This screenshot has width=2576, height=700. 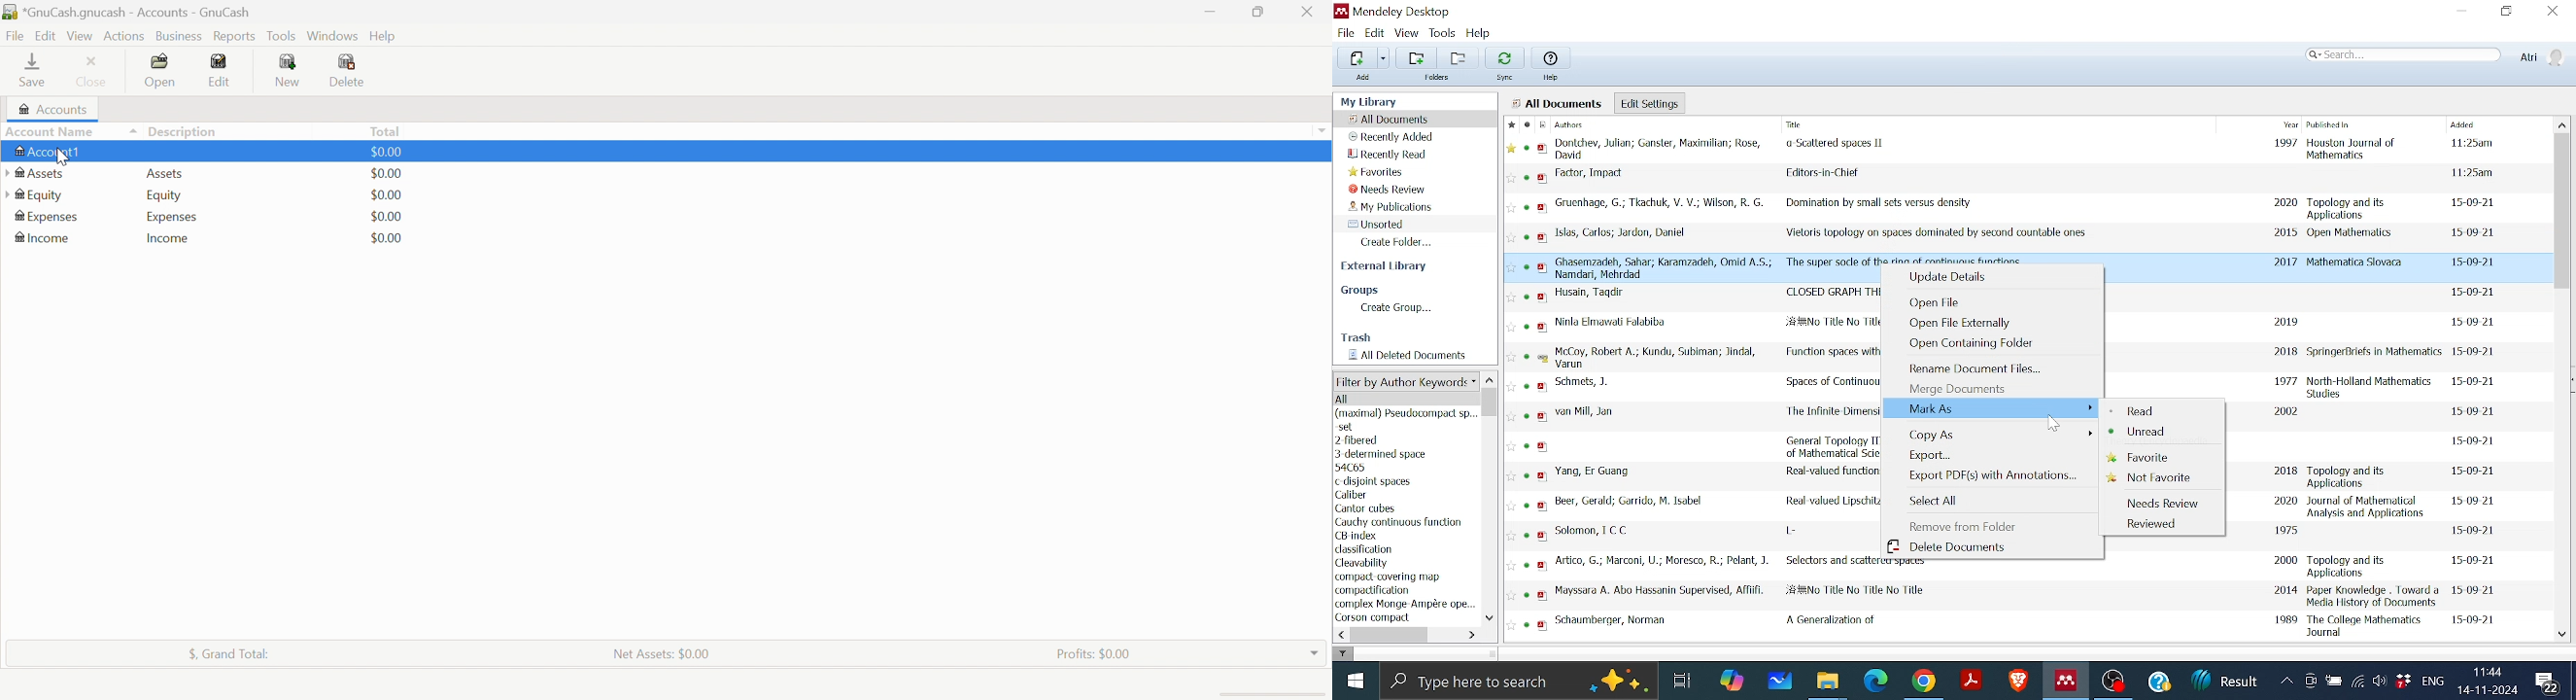 What do you see at coordinates (1259, 12) in the screenshot?
I see `Restore Down` at bounding box center [1259, 12].